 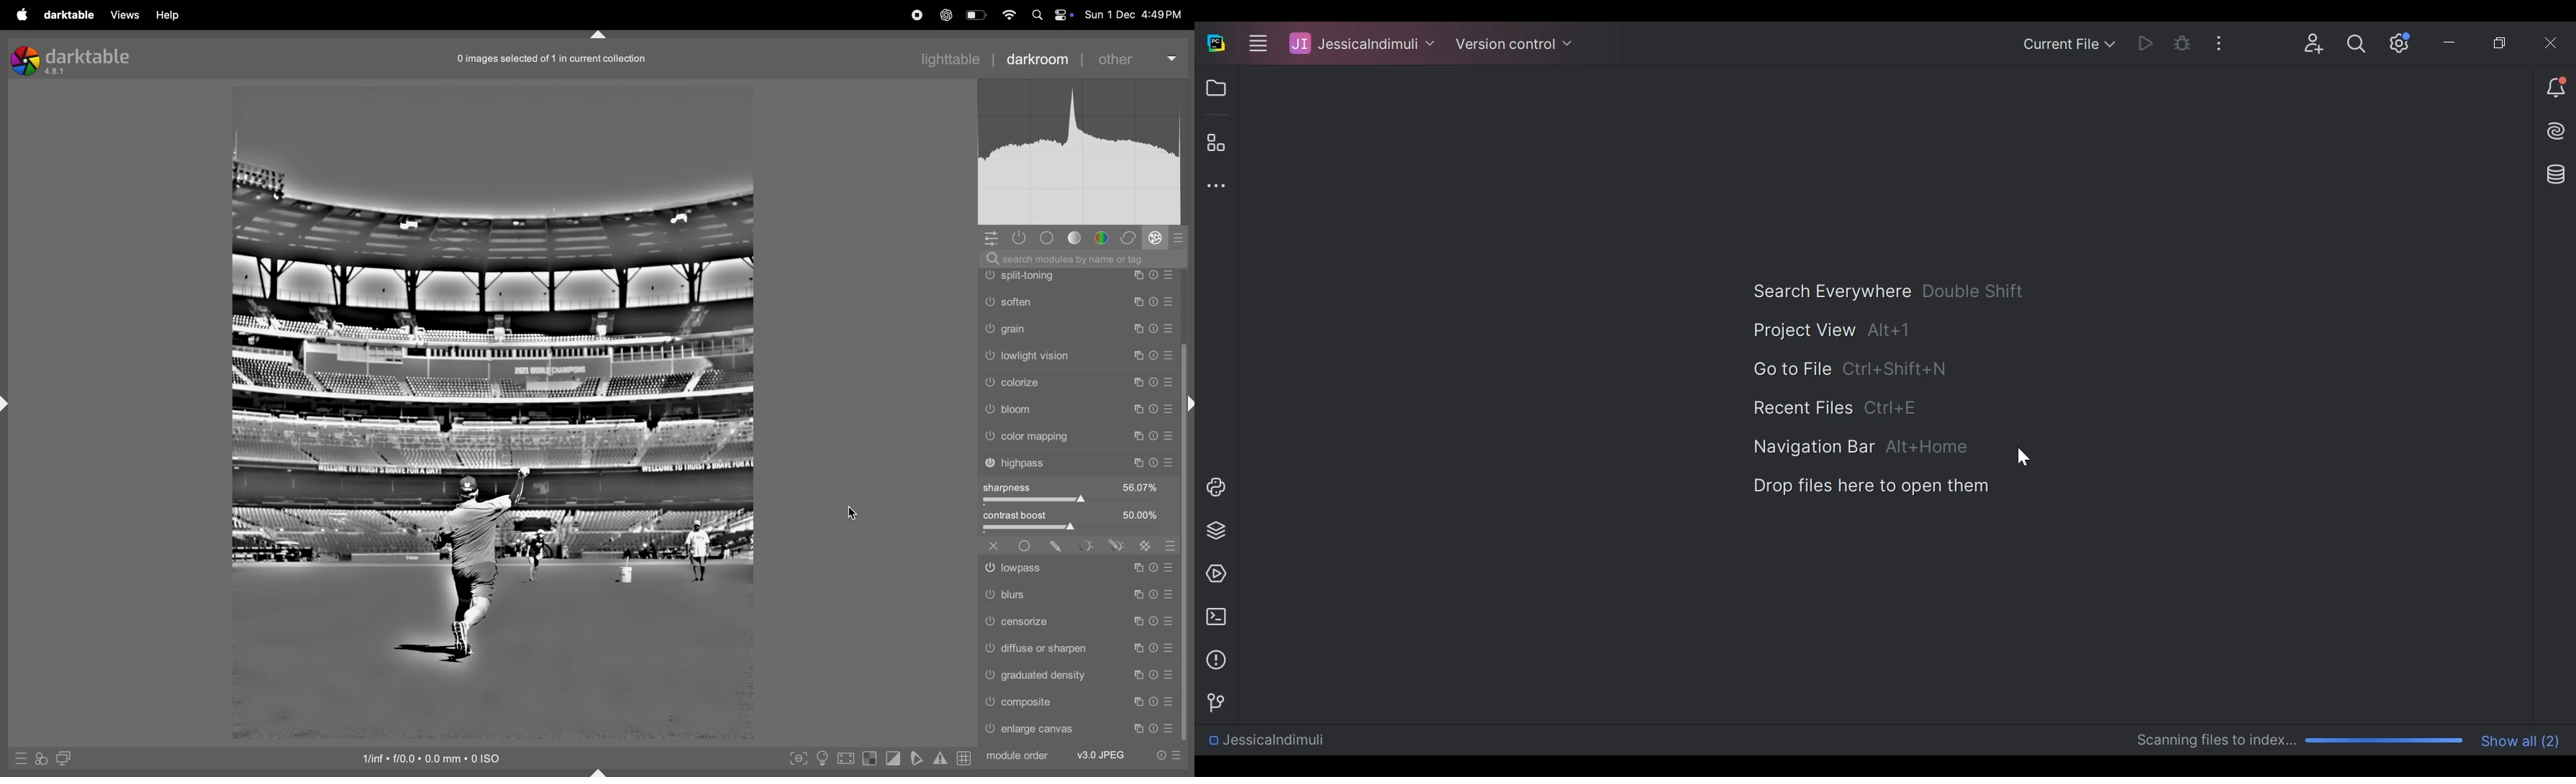 What do you see at coordinates (1076, 647) in the screenshot?
I see `difuse shapen` at bounding box center [1076, 647].